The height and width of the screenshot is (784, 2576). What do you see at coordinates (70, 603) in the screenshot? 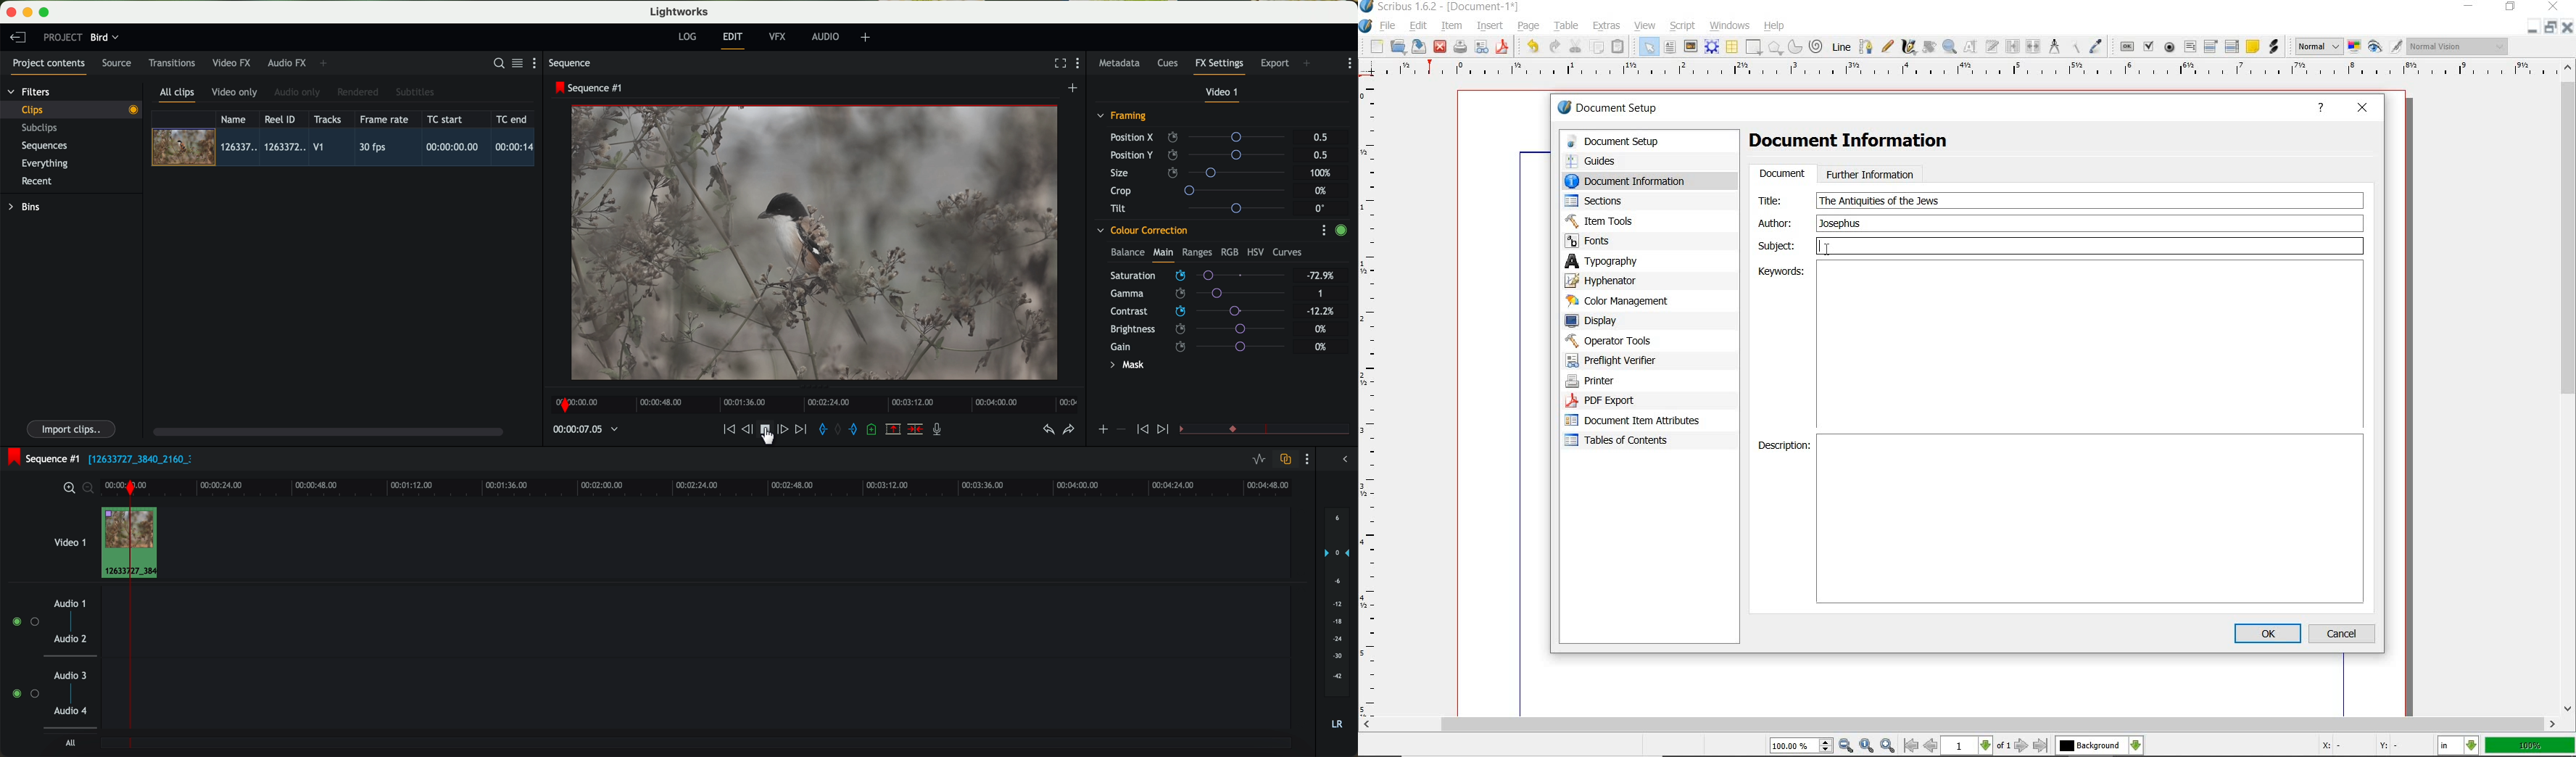
I see `audio 1` at bounding box center [70, 603].